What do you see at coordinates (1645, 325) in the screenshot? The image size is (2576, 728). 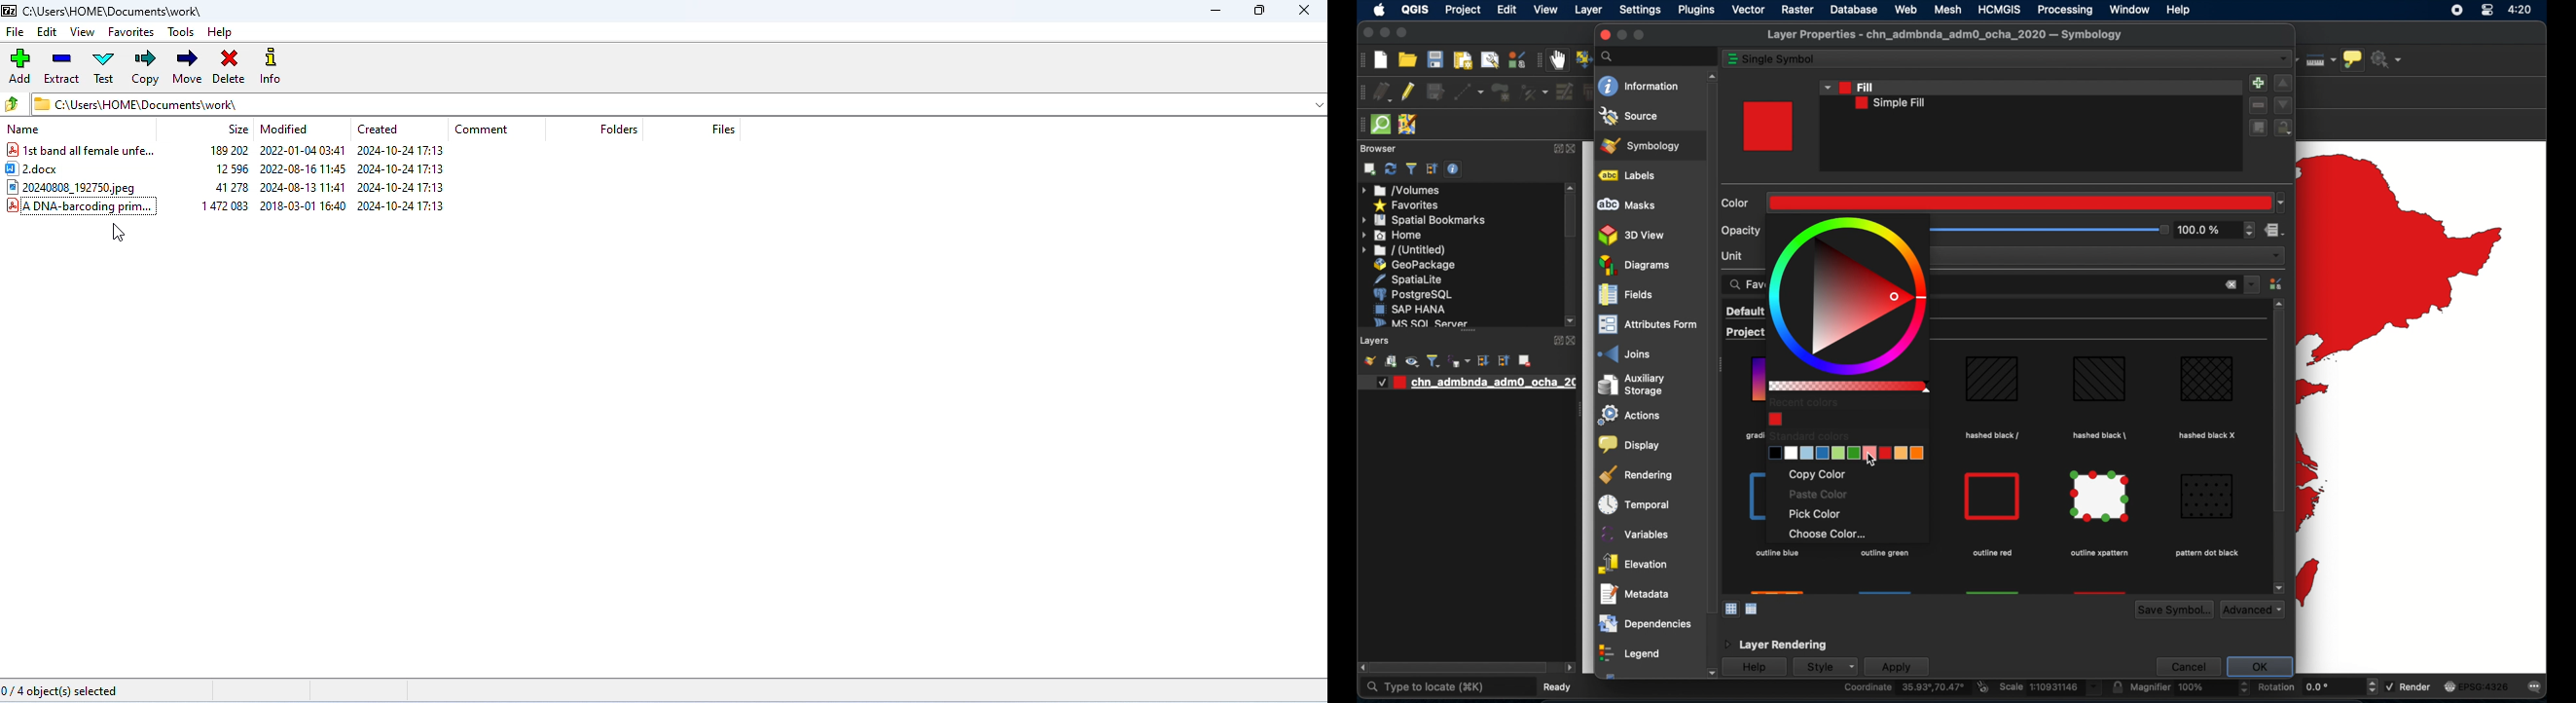 I see `attribute form` at bounding box center [1645, 325].